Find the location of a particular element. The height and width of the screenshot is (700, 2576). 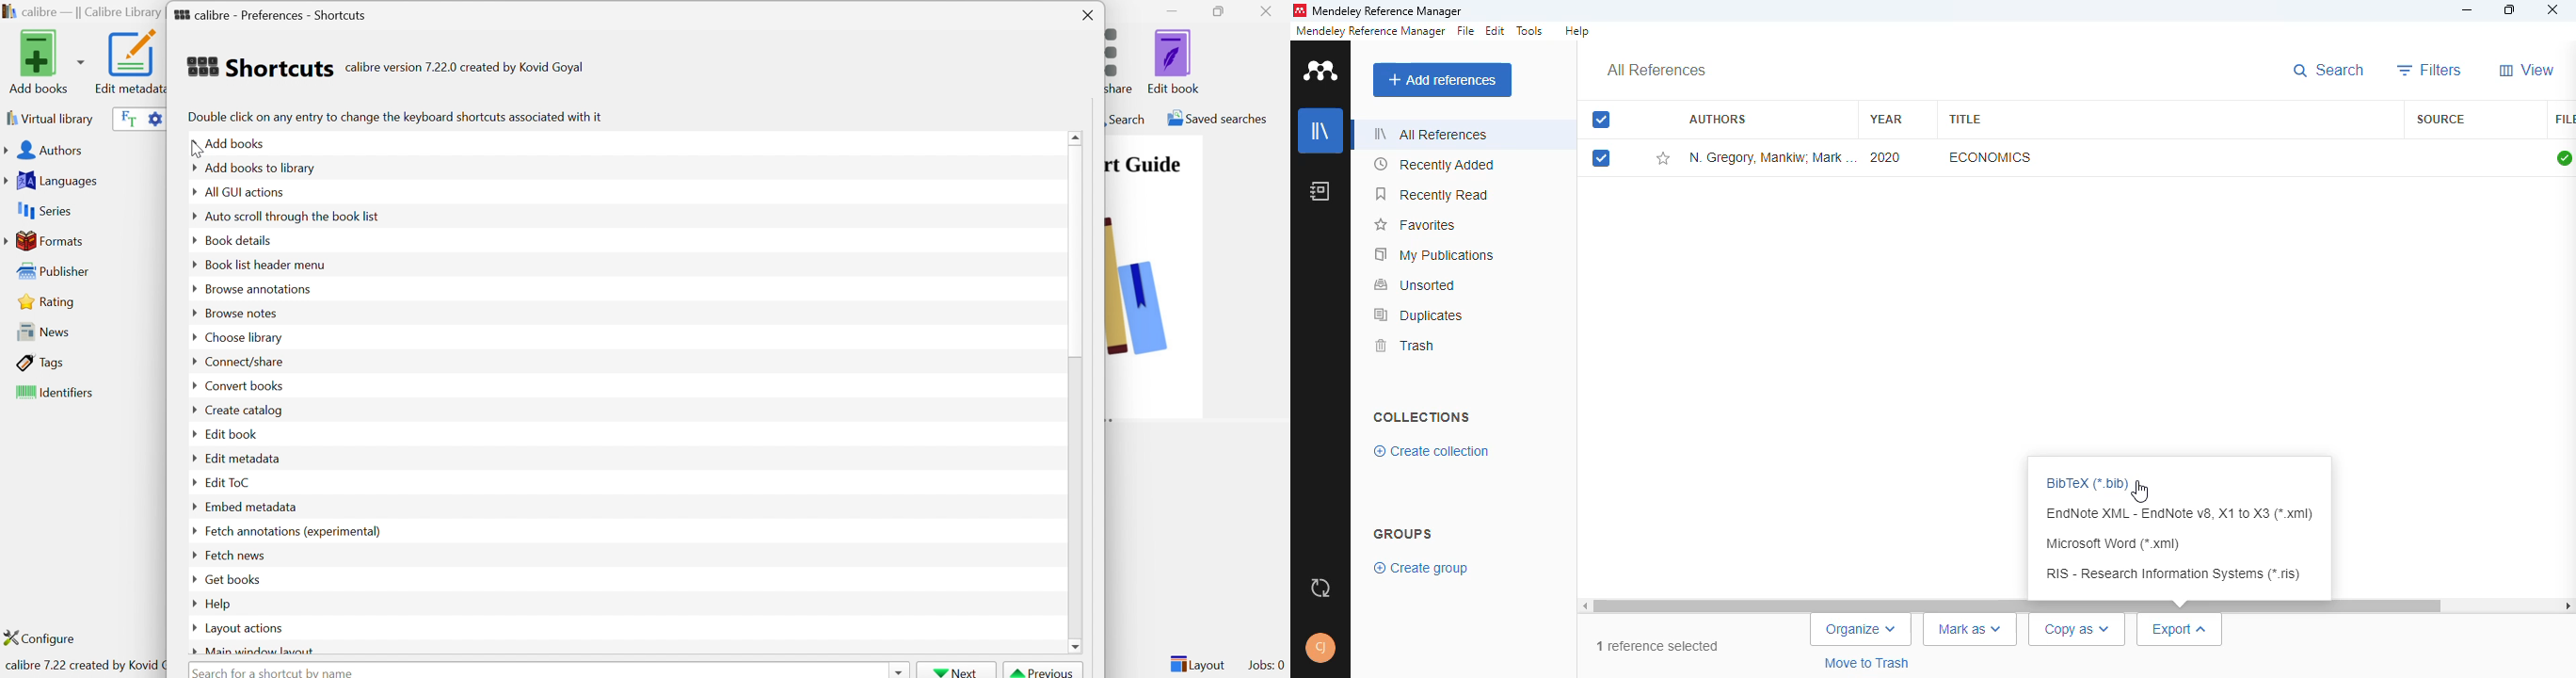

Authors is located at coordinates (46, 151).